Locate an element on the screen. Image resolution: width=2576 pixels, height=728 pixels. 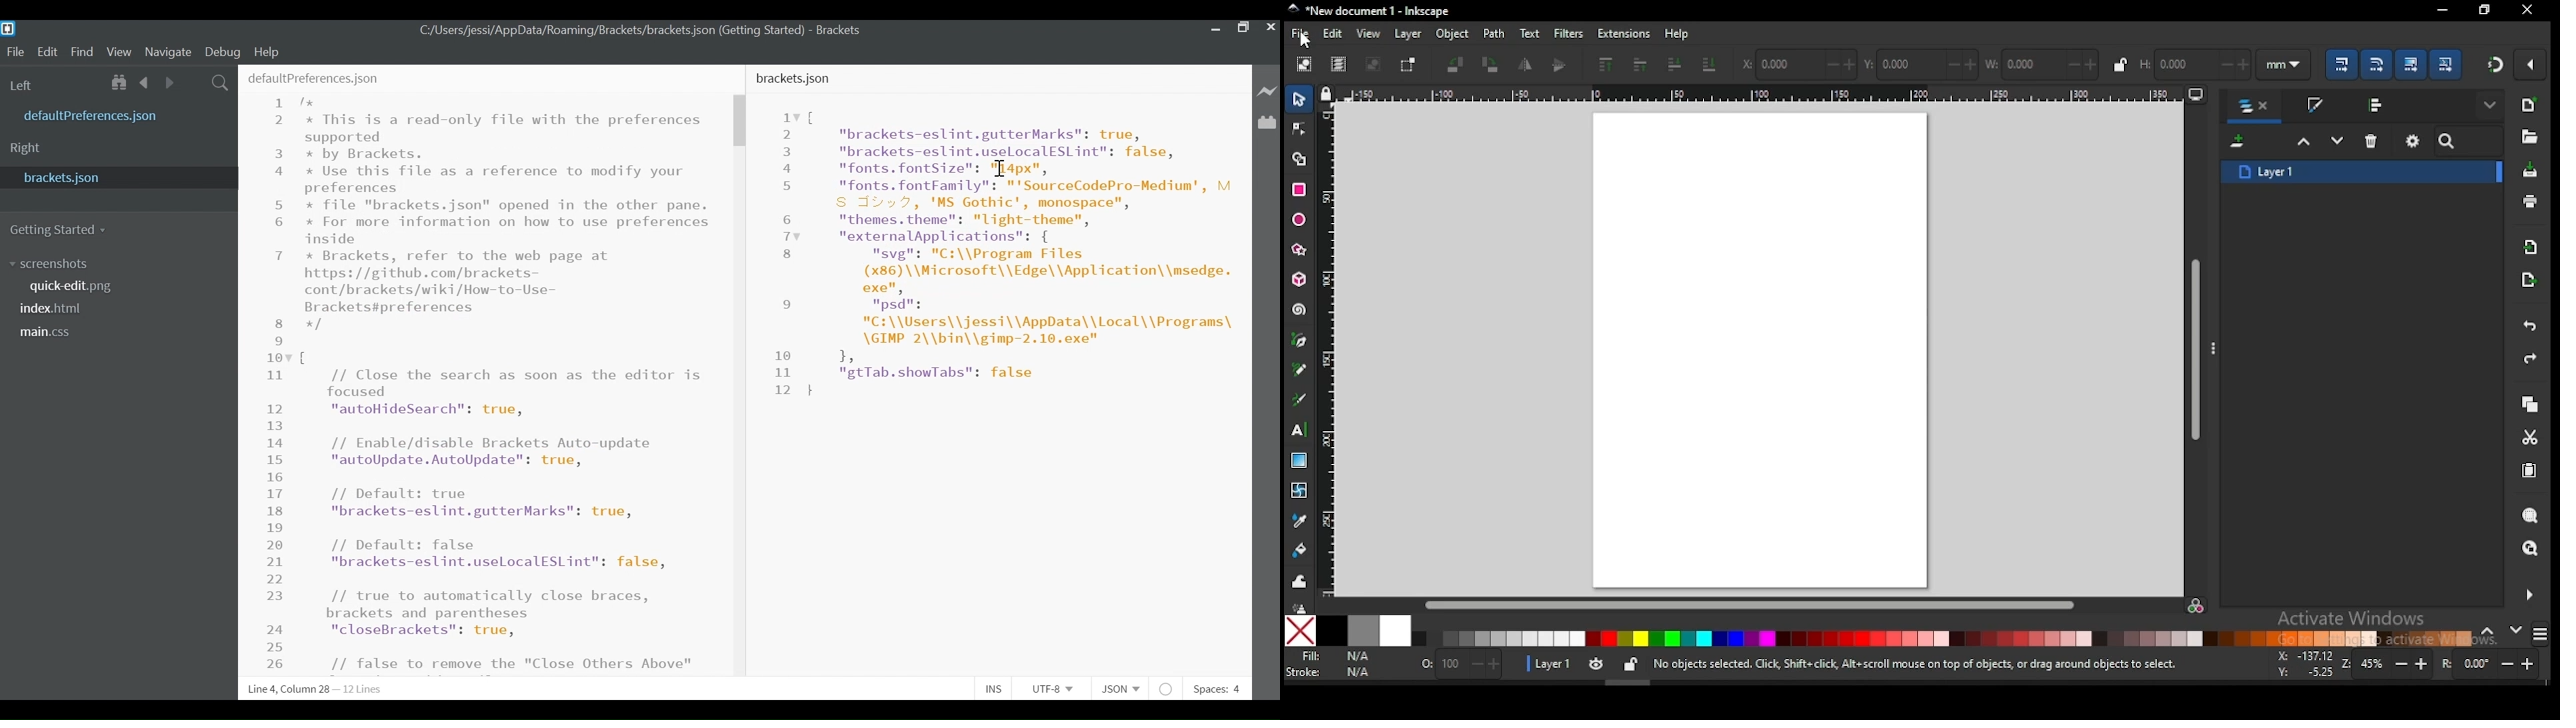
new layer is located at coordinates (2240, 143).